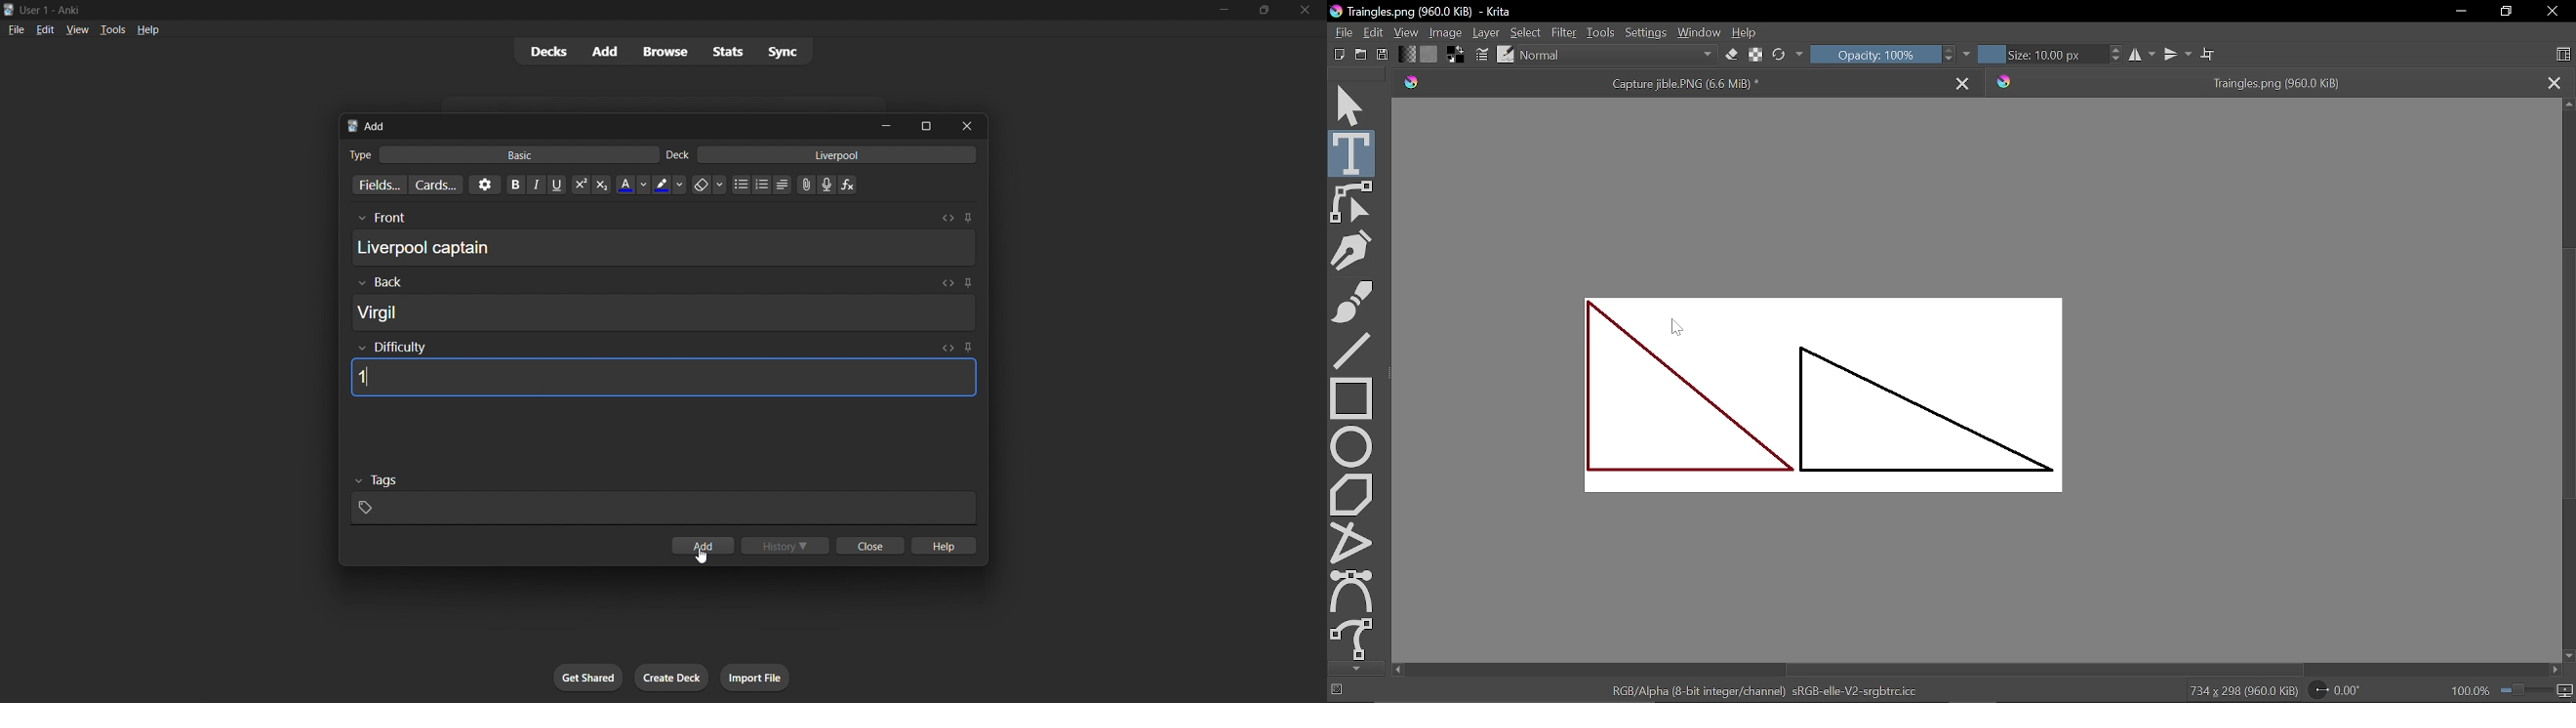 This screenshot has width=2576, height=728. Describe the element at coordinates (1668, 82) in the screenshot. I see `Current tab` at that location.